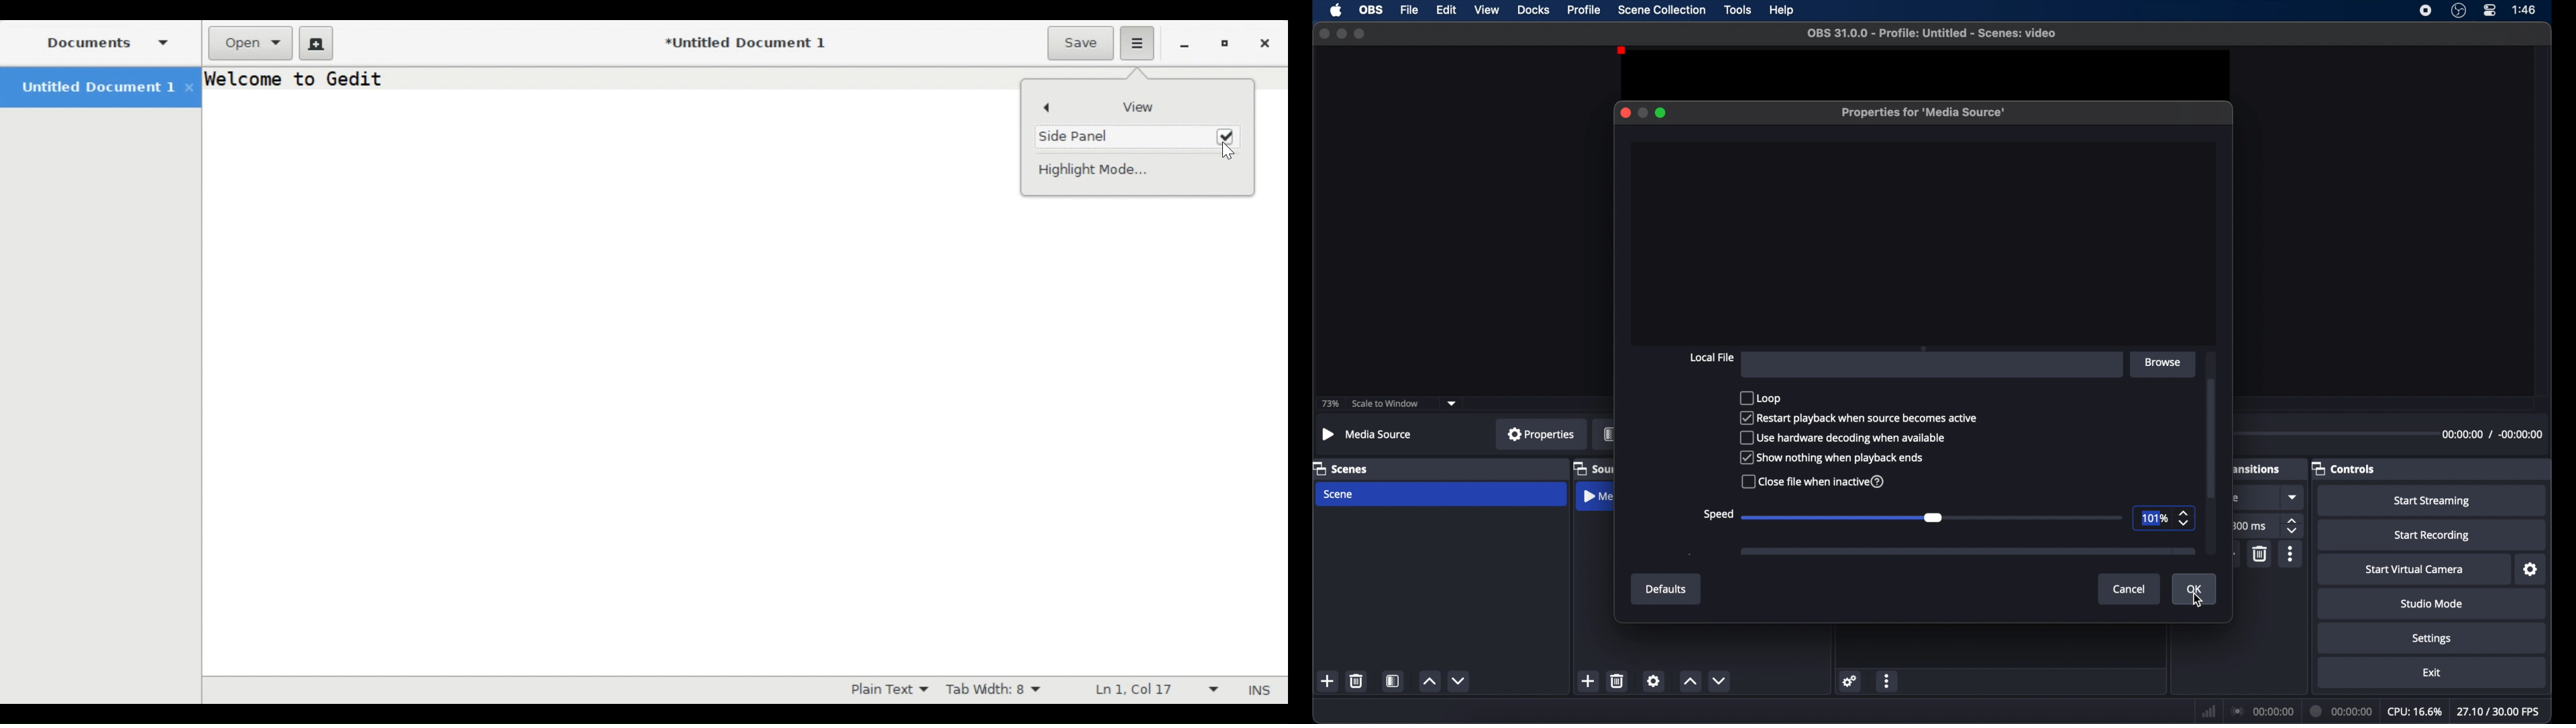  What do you see at coordinates (2343, 469) in the screenshot?
I see `controls` at bounding box center [2343, 469].